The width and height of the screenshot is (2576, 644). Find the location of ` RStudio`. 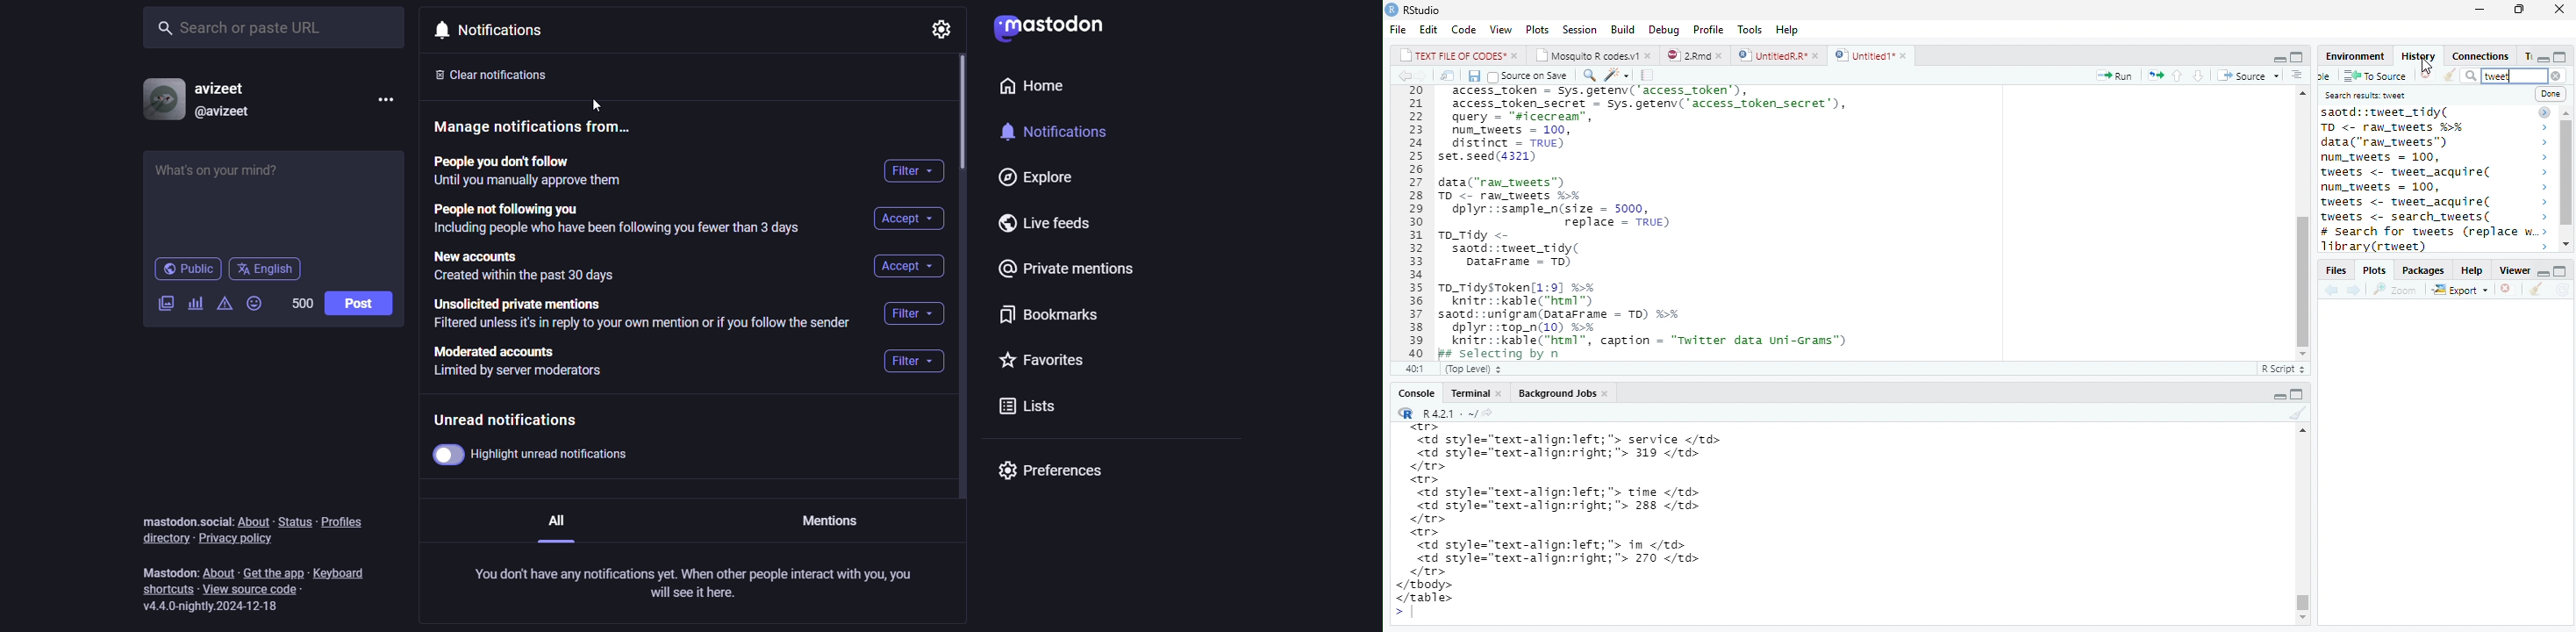

 RStudio is located at coordinates (1432, 10).